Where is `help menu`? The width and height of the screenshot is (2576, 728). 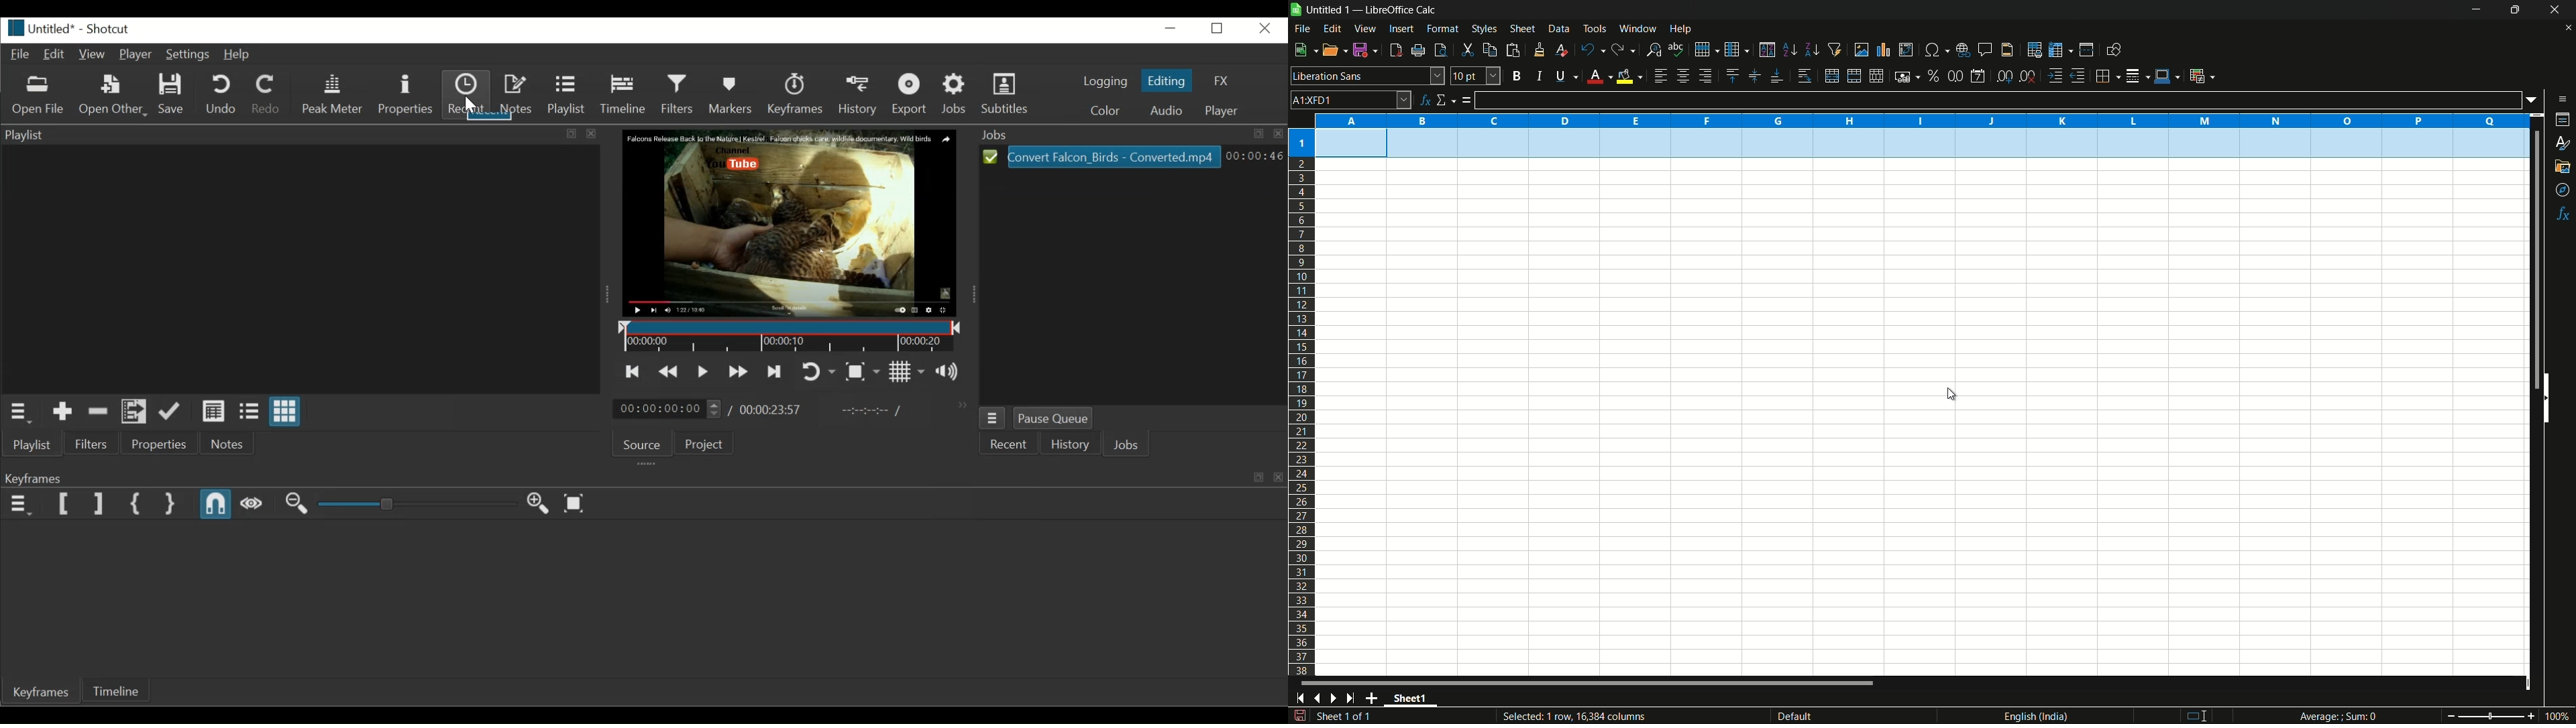
help menu is located at coordinates (1682, 29).